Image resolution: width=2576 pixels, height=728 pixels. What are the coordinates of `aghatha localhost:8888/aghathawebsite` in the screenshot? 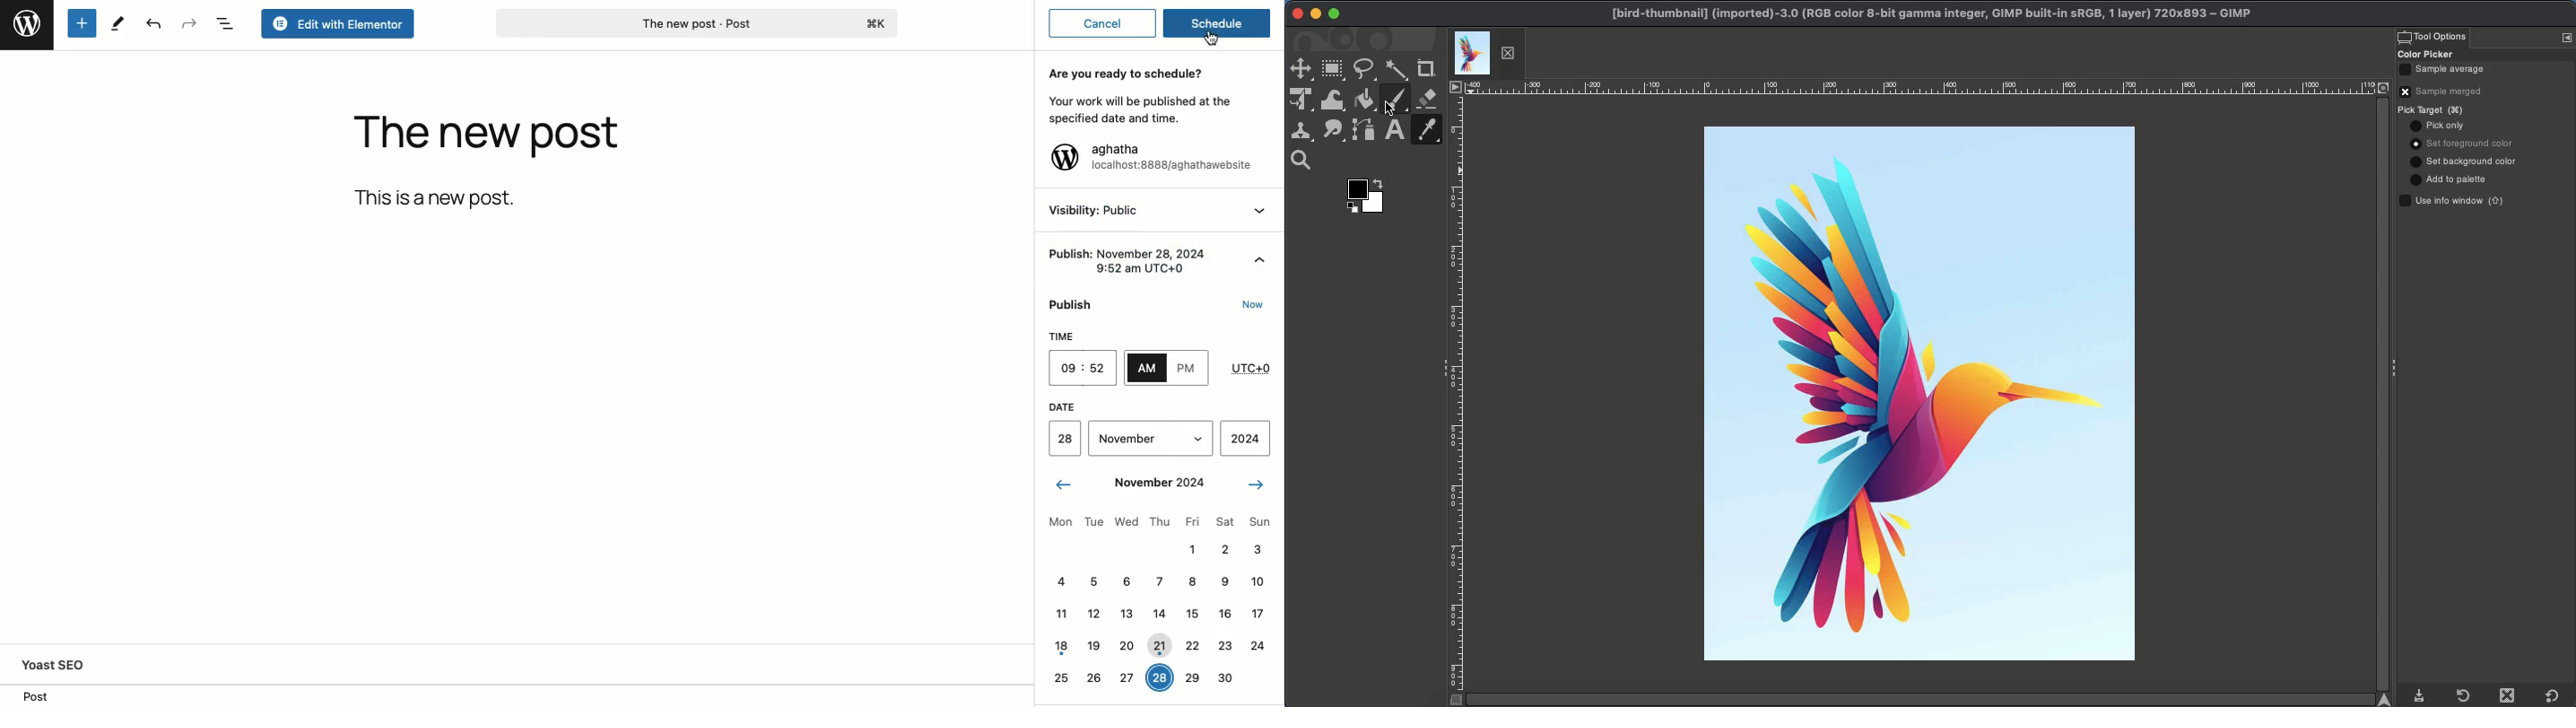 It's located at (1173, 159).